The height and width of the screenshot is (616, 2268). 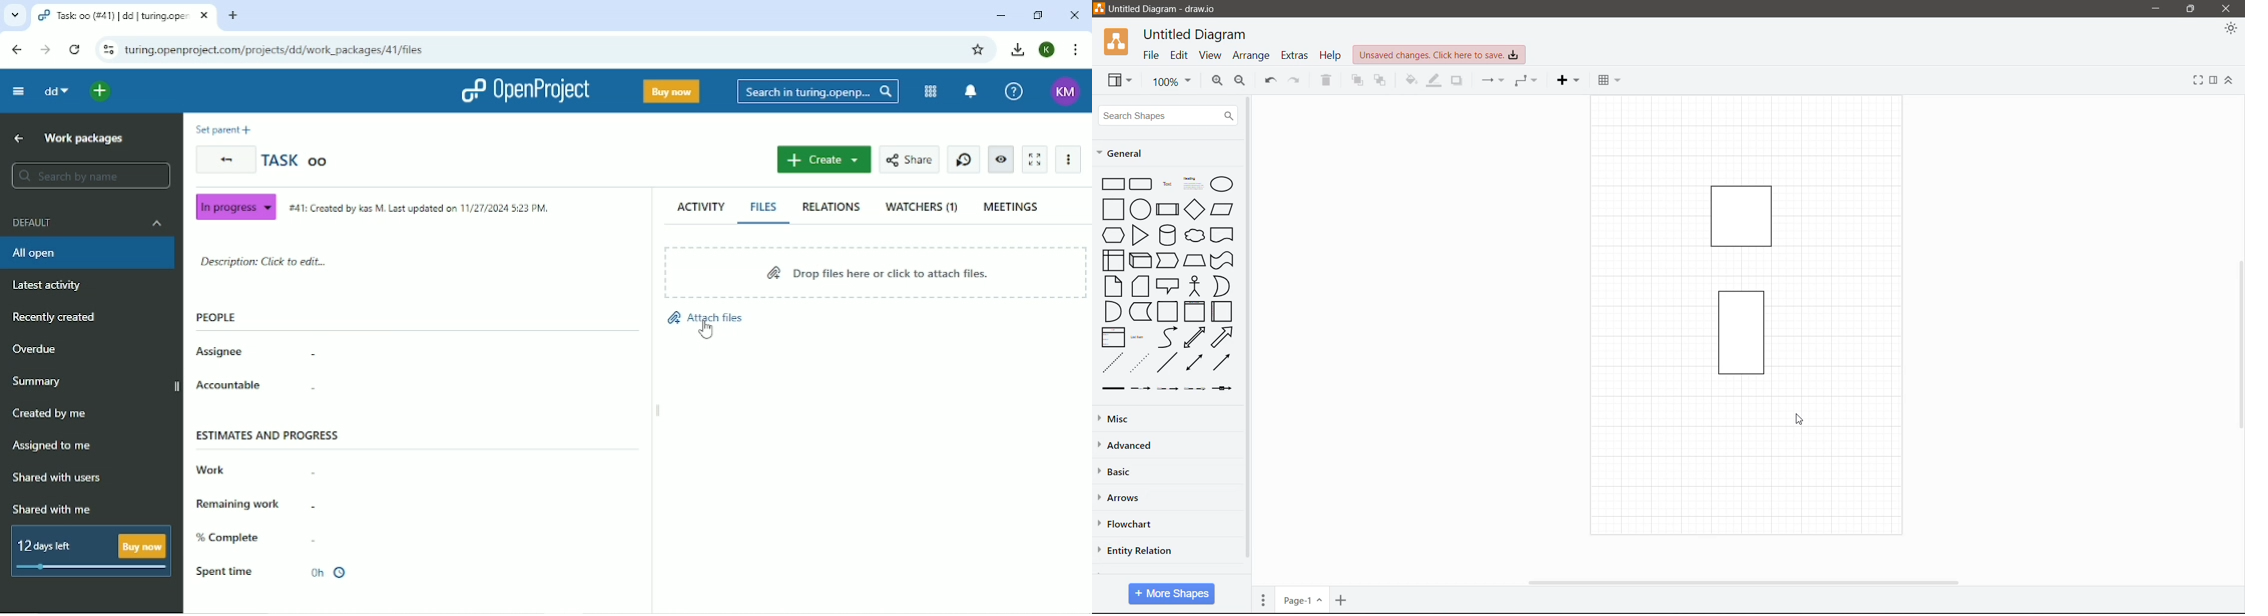 I want to click on Zoom, so click(x=1170, y=81).